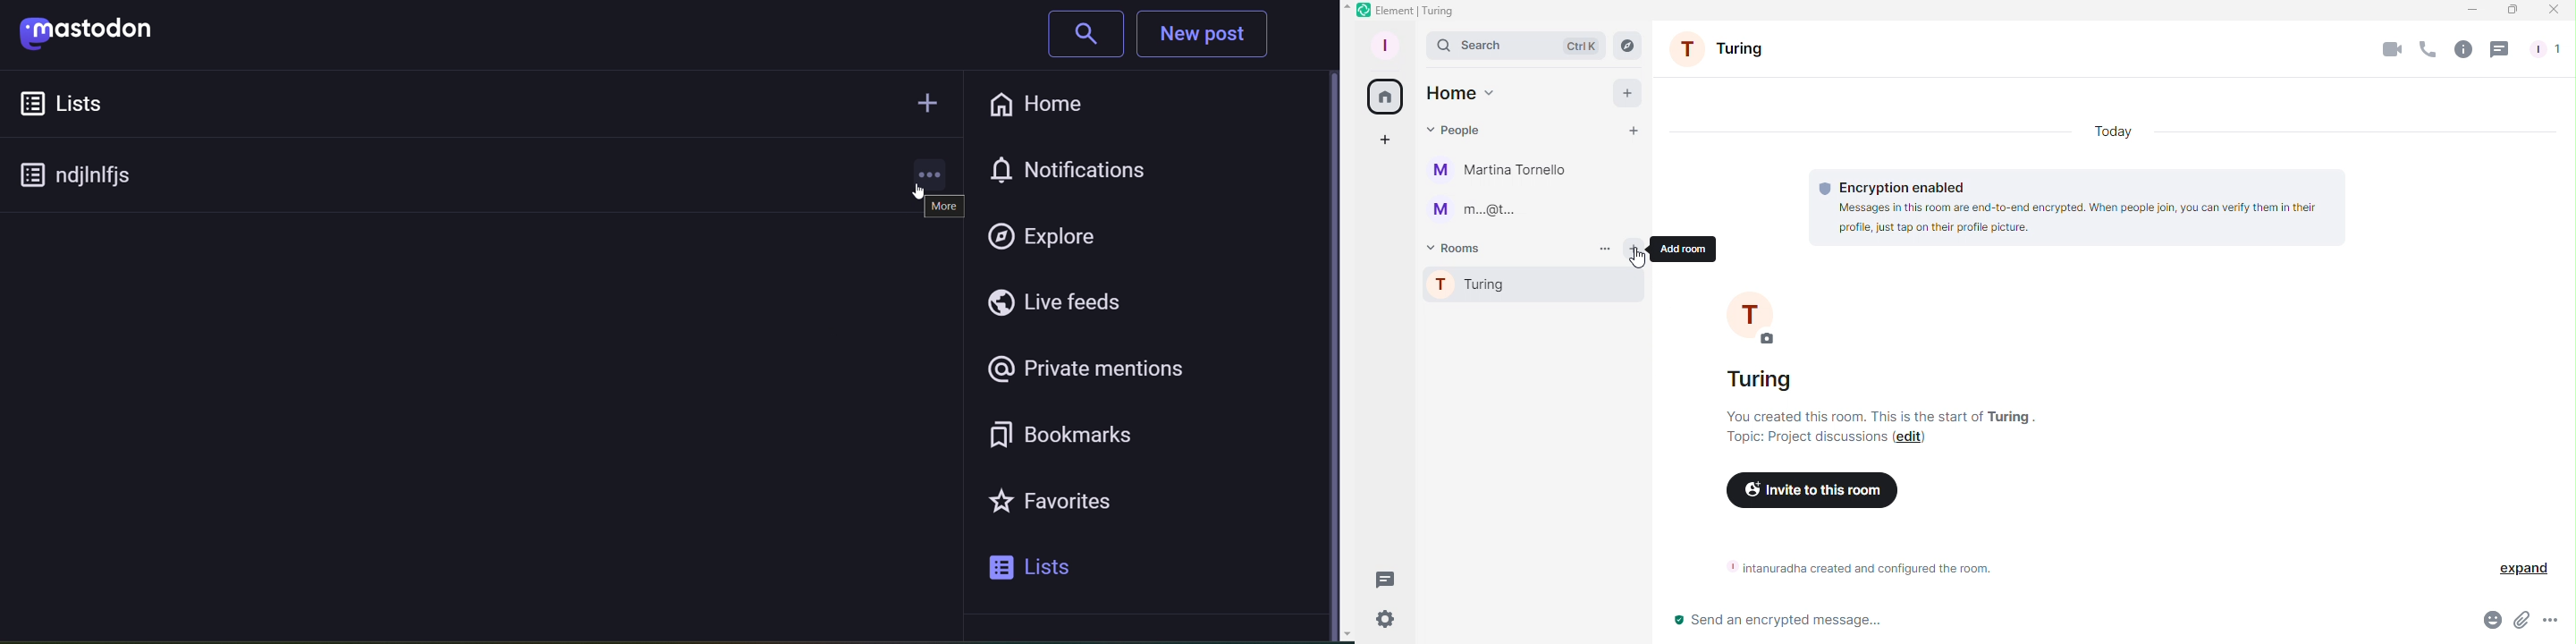  Describe the element at coordinates (100, 35) in the screenshot. I see `mastodon` at that location.